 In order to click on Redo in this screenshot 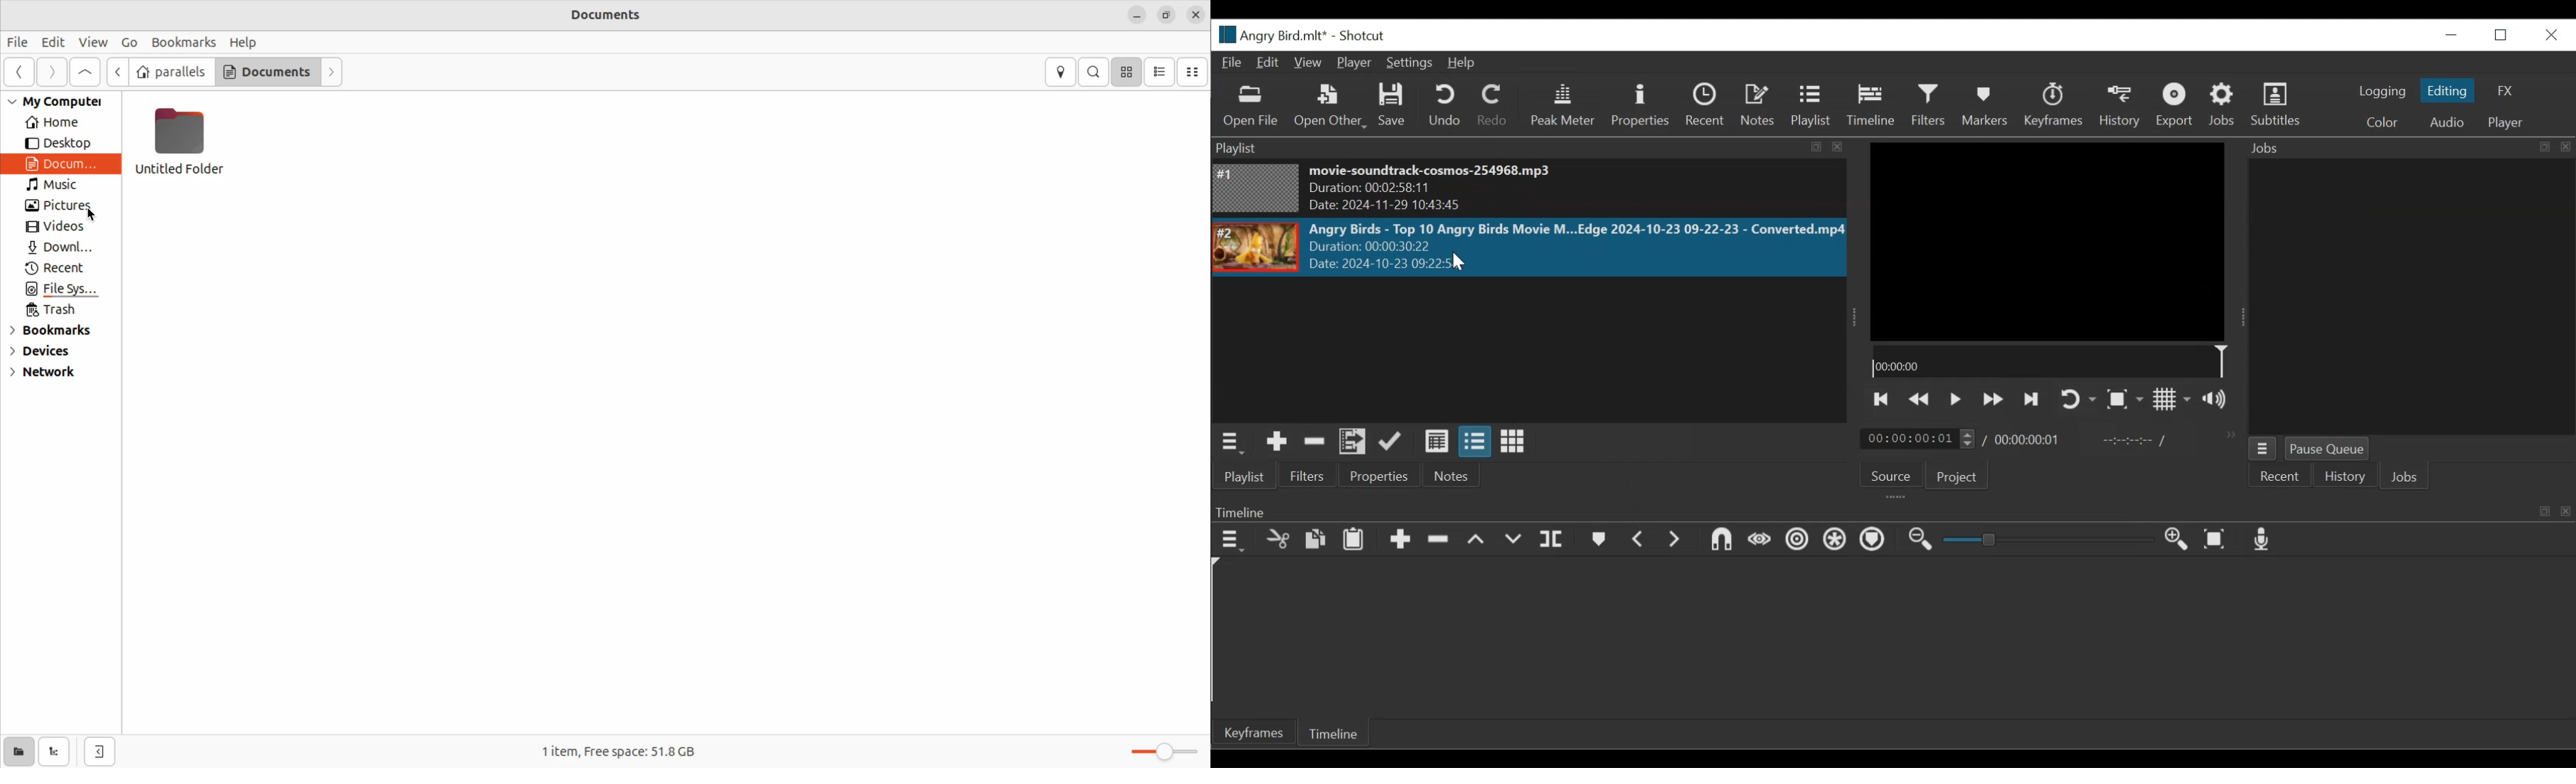, I will do `click(1494, 105)`.